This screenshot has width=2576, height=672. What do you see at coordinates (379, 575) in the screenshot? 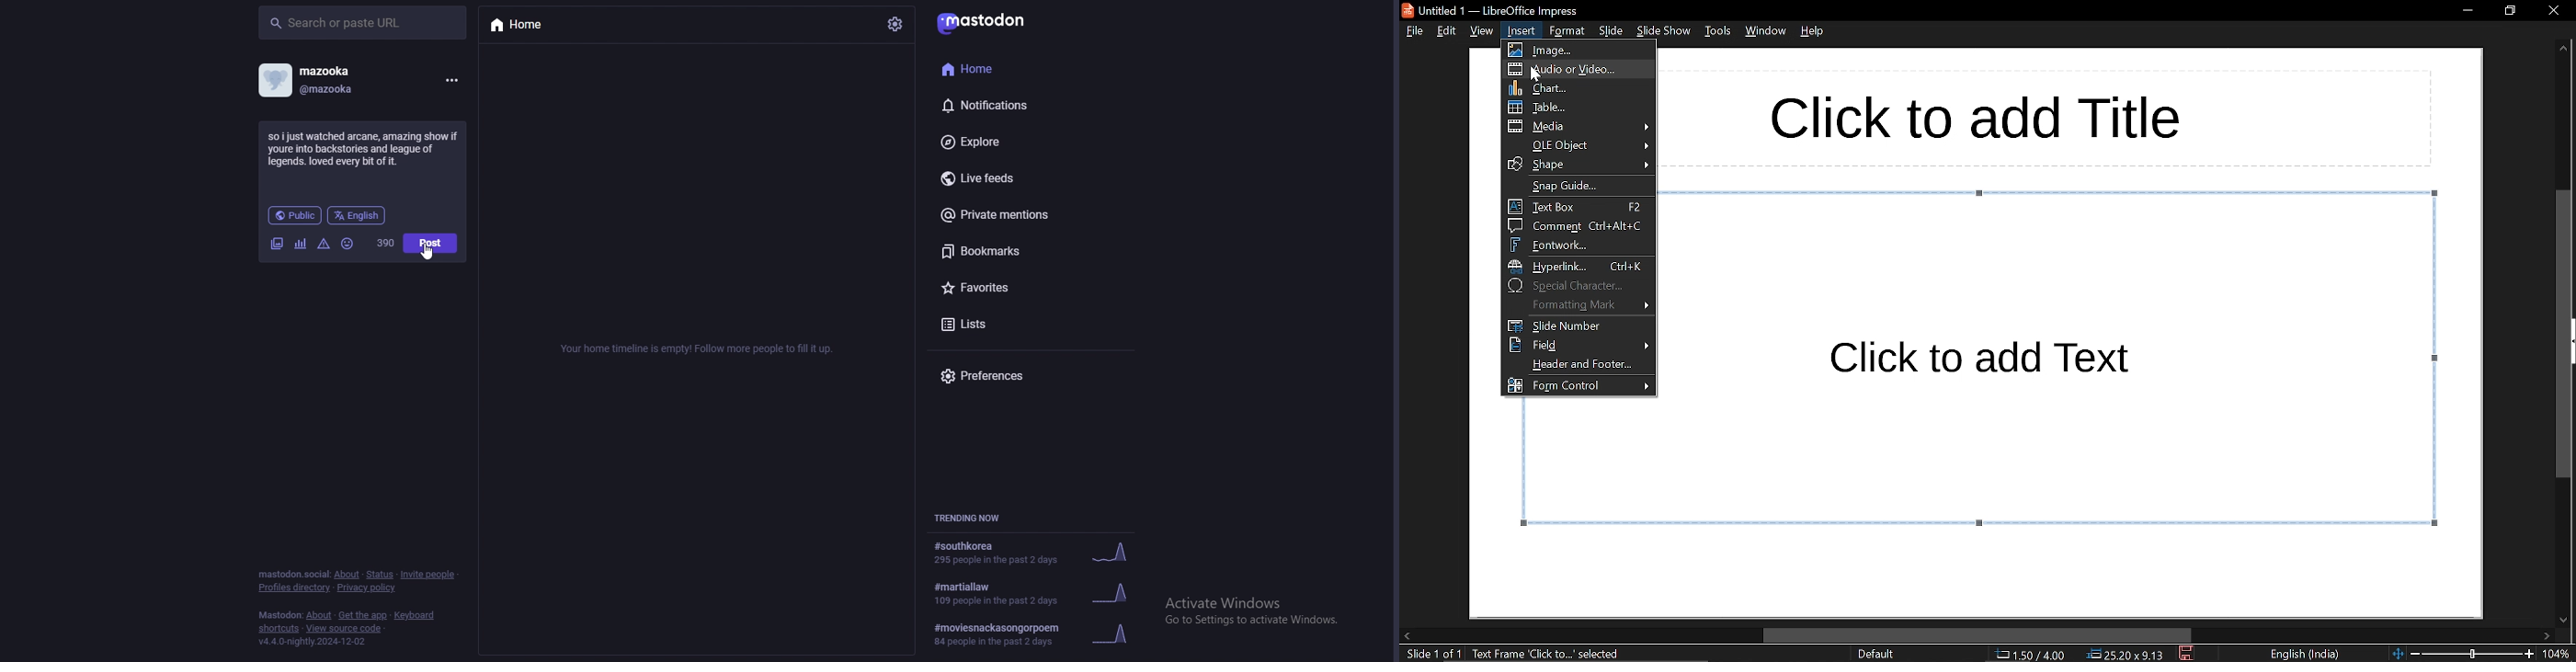
I see `status` at bounding box center [379, 575].